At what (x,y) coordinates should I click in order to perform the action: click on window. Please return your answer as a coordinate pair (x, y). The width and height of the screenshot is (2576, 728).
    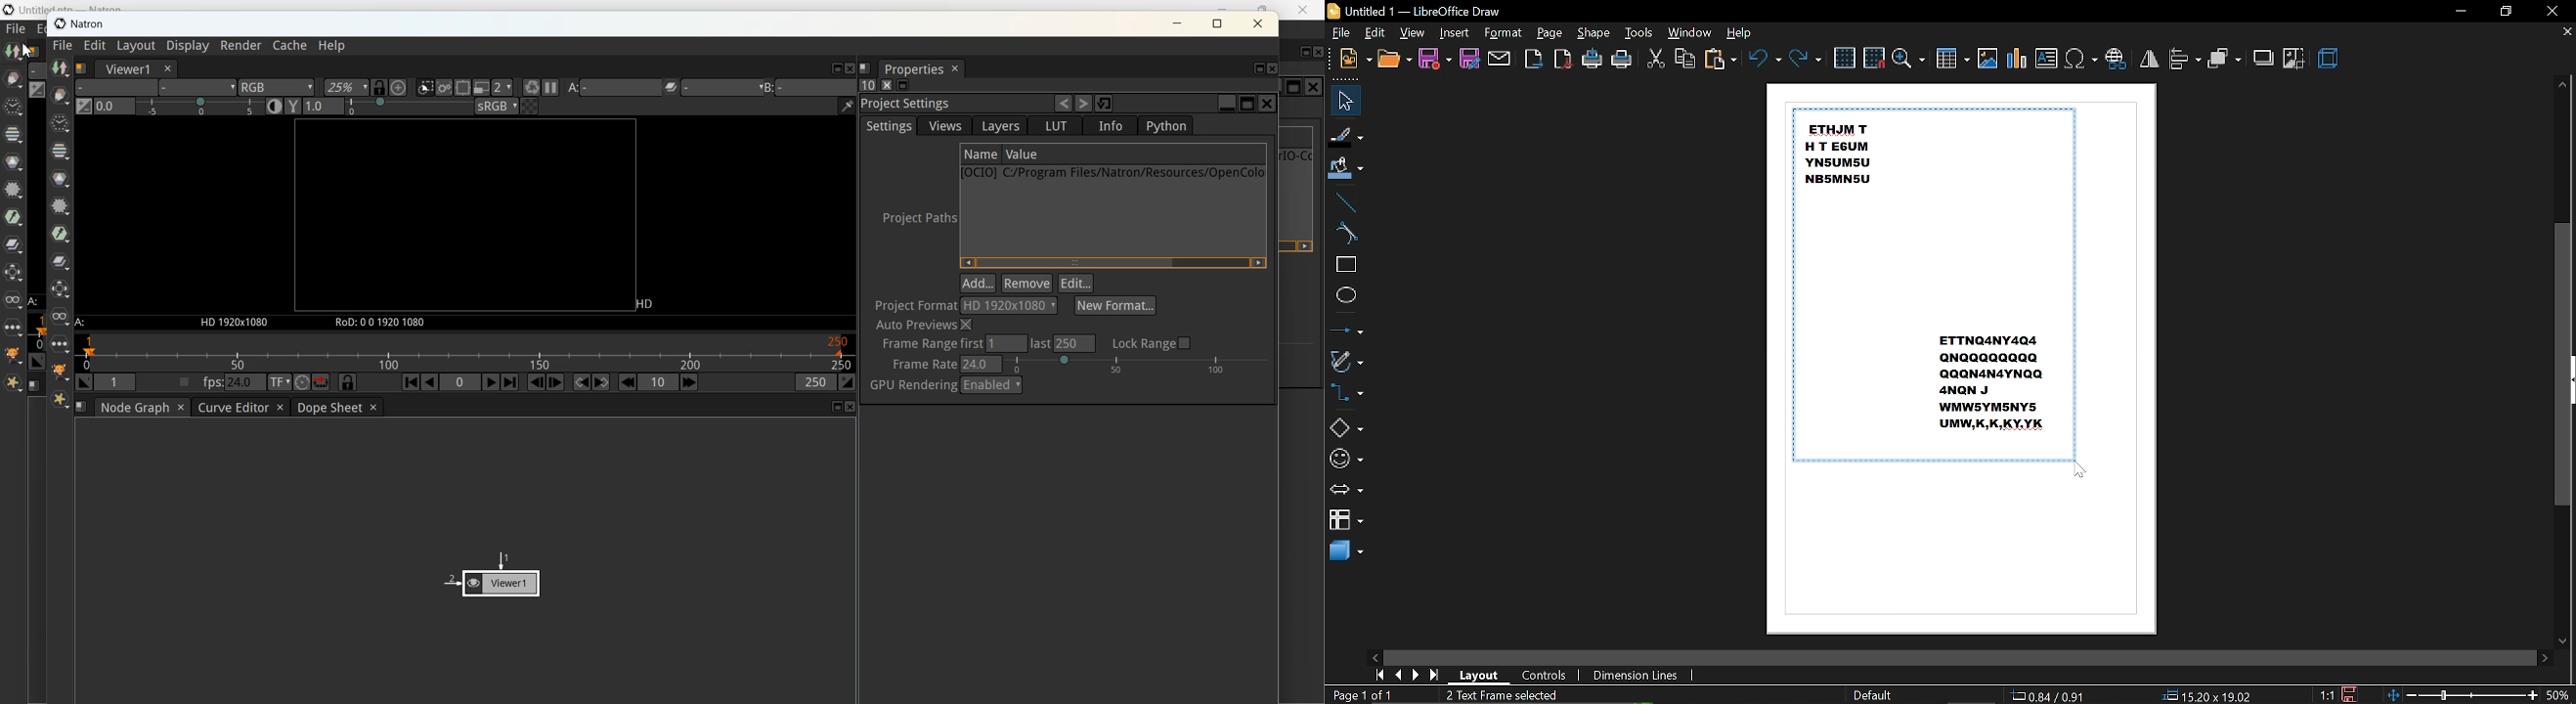
    Looking at the image, I should click on (1690, 33).